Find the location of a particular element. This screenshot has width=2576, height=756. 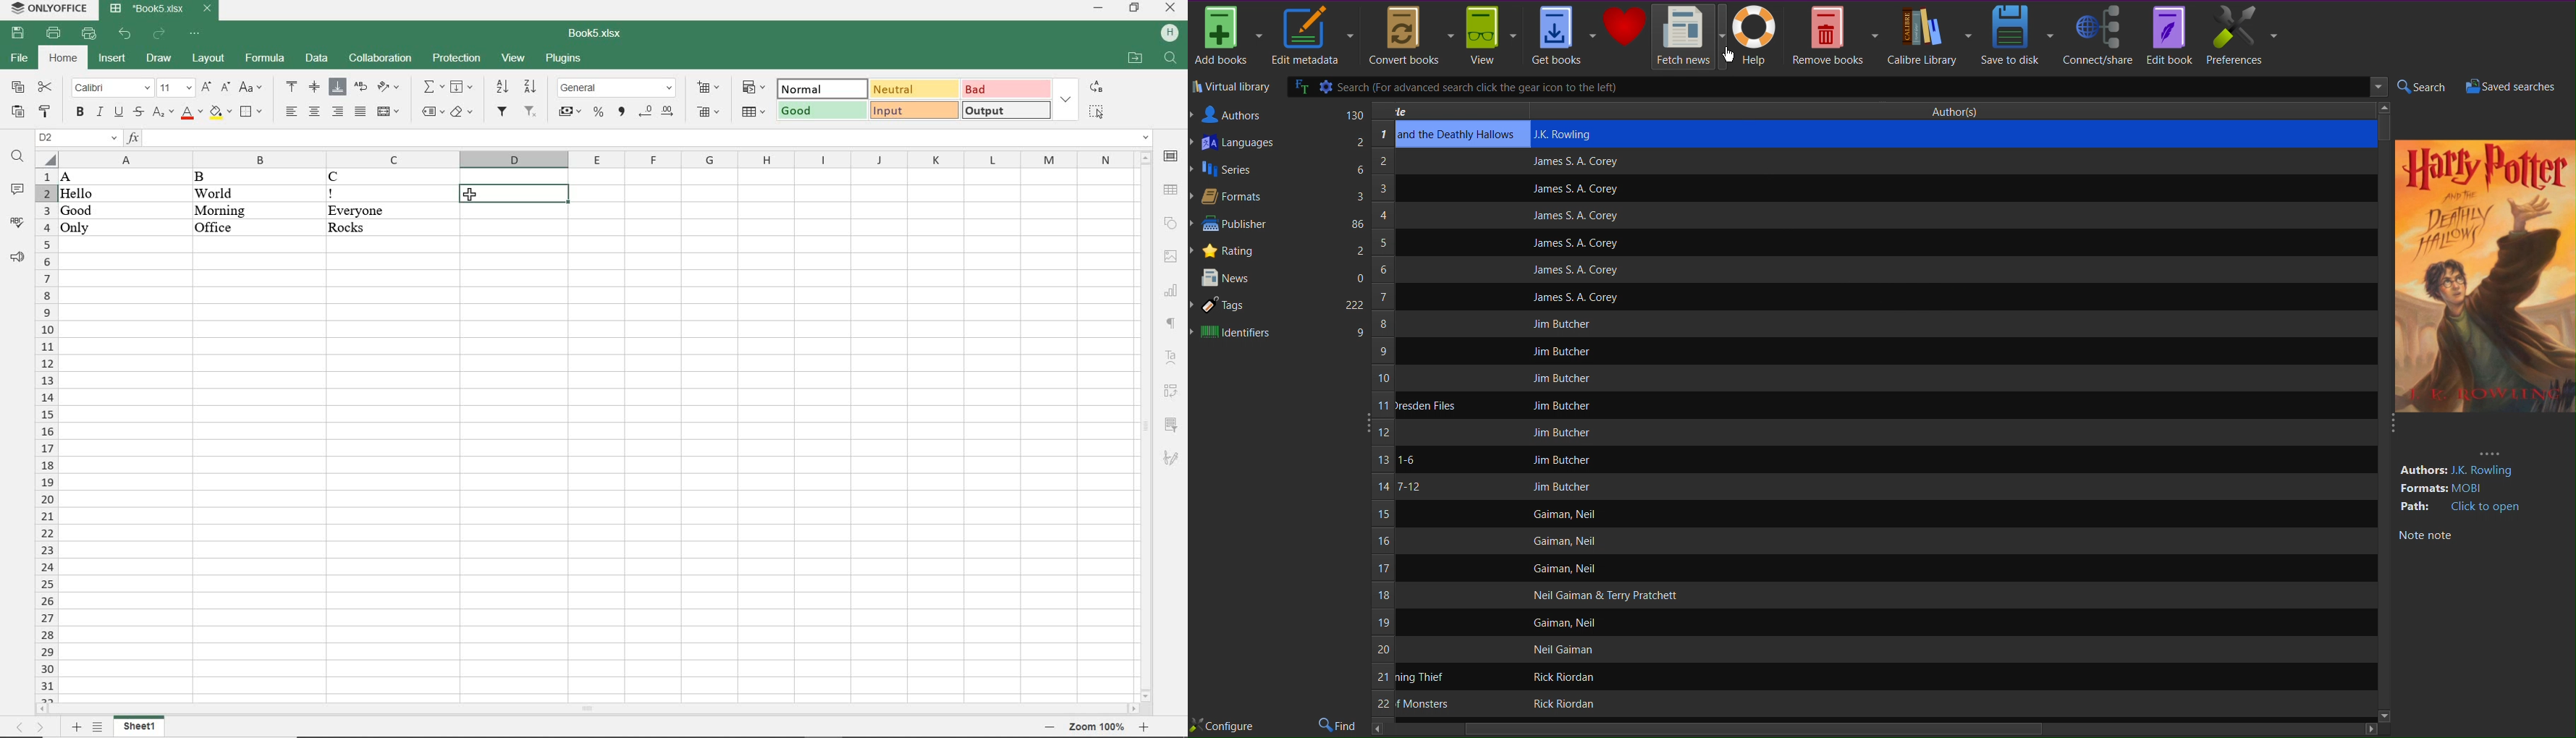

Edit metadata is located at coordinates (1312, 37).